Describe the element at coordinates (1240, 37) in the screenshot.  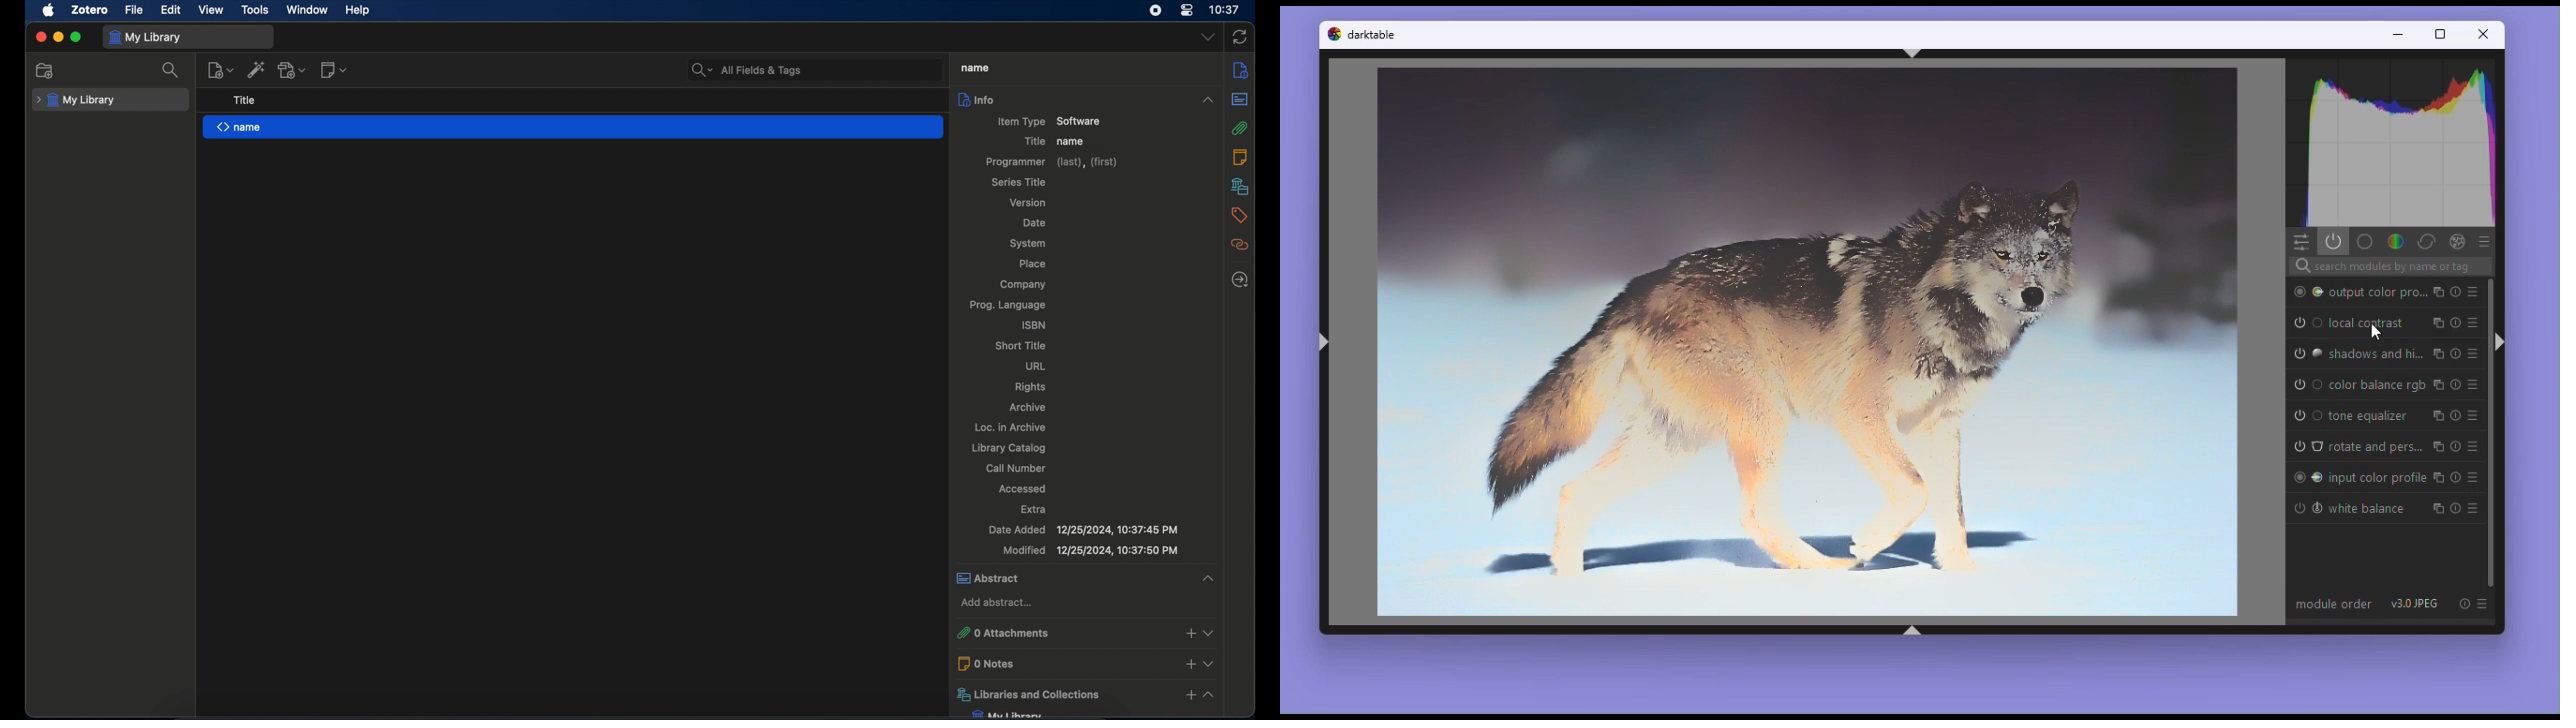
I see `sync` at that location.